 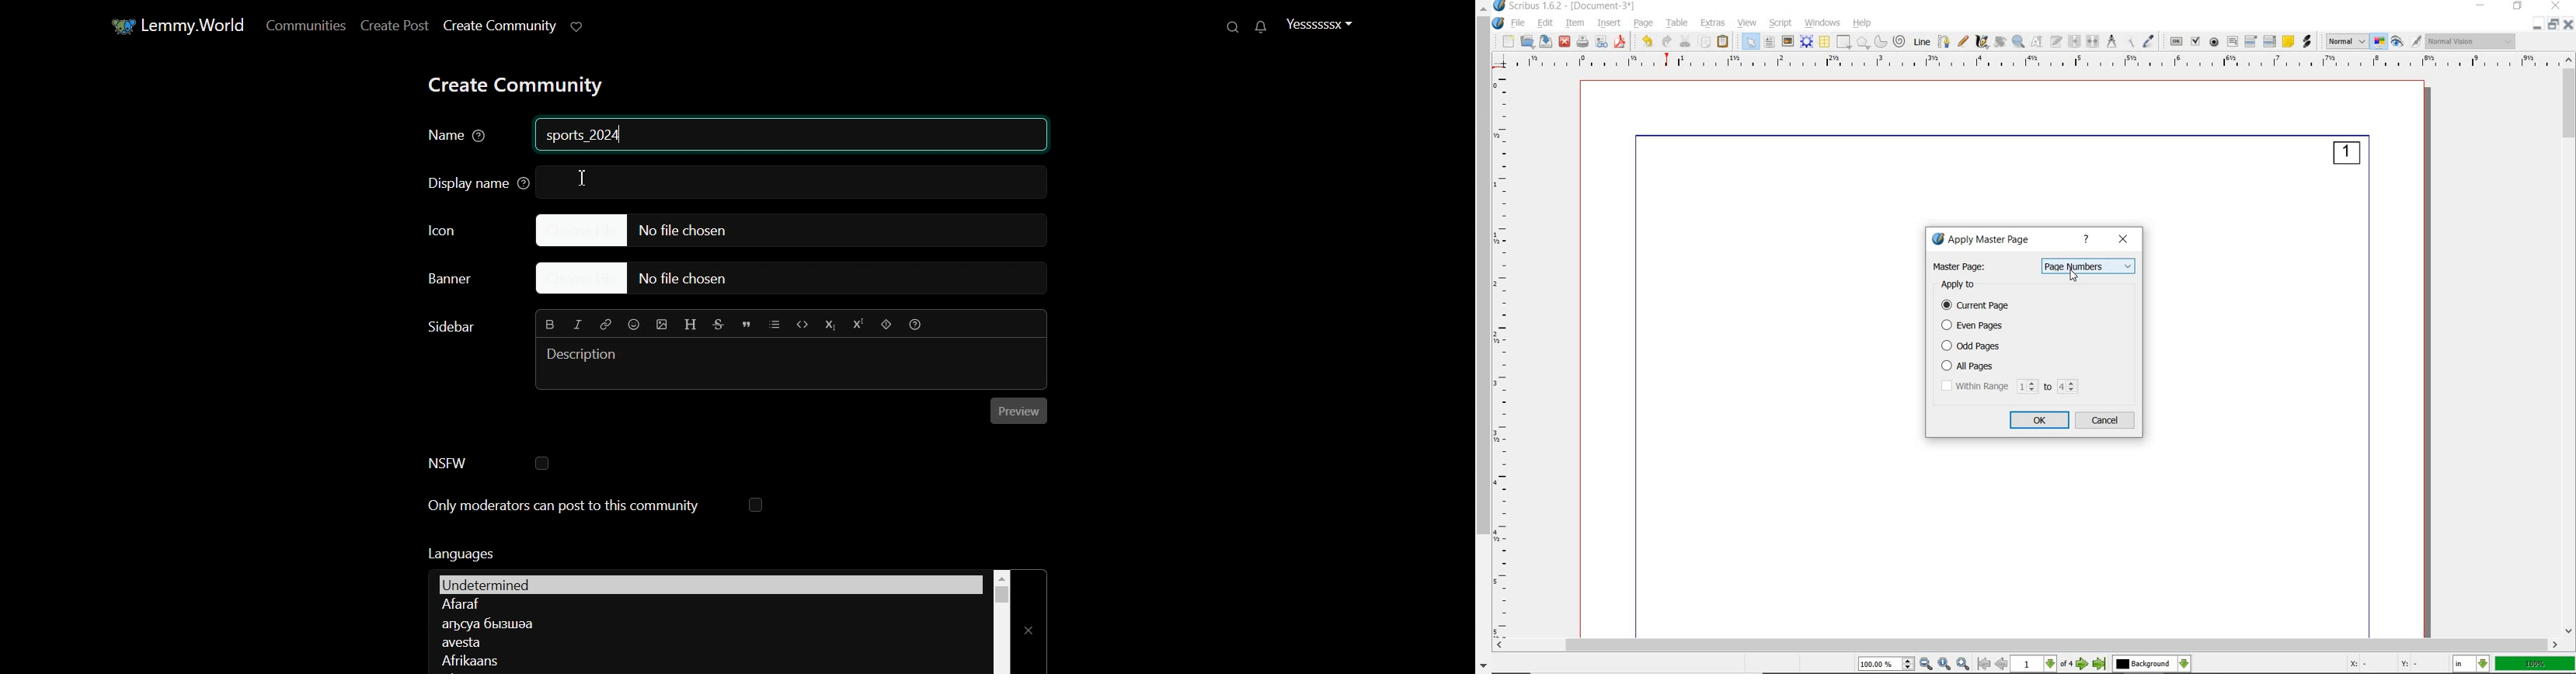 I want to click on ok, so click(x=2041, y=420).